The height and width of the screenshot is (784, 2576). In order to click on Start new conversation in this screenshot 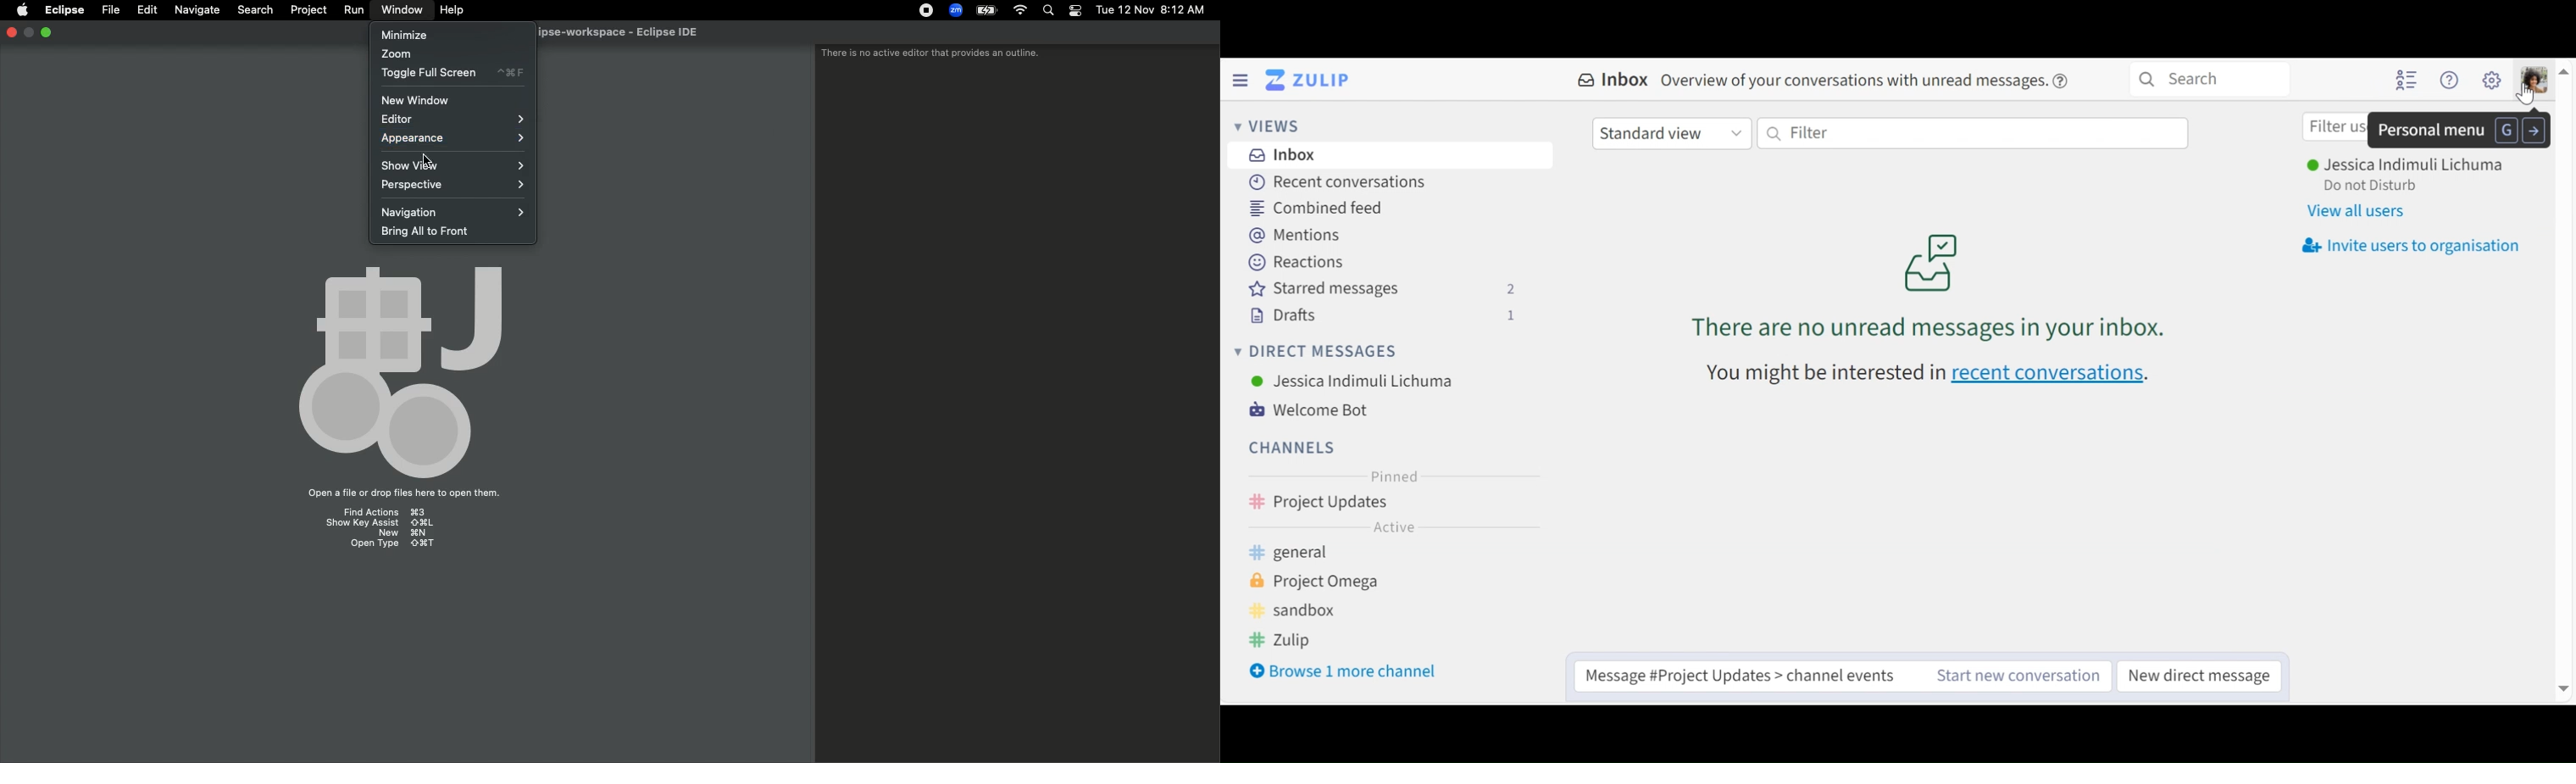, I will do `click(2005, 676)`.